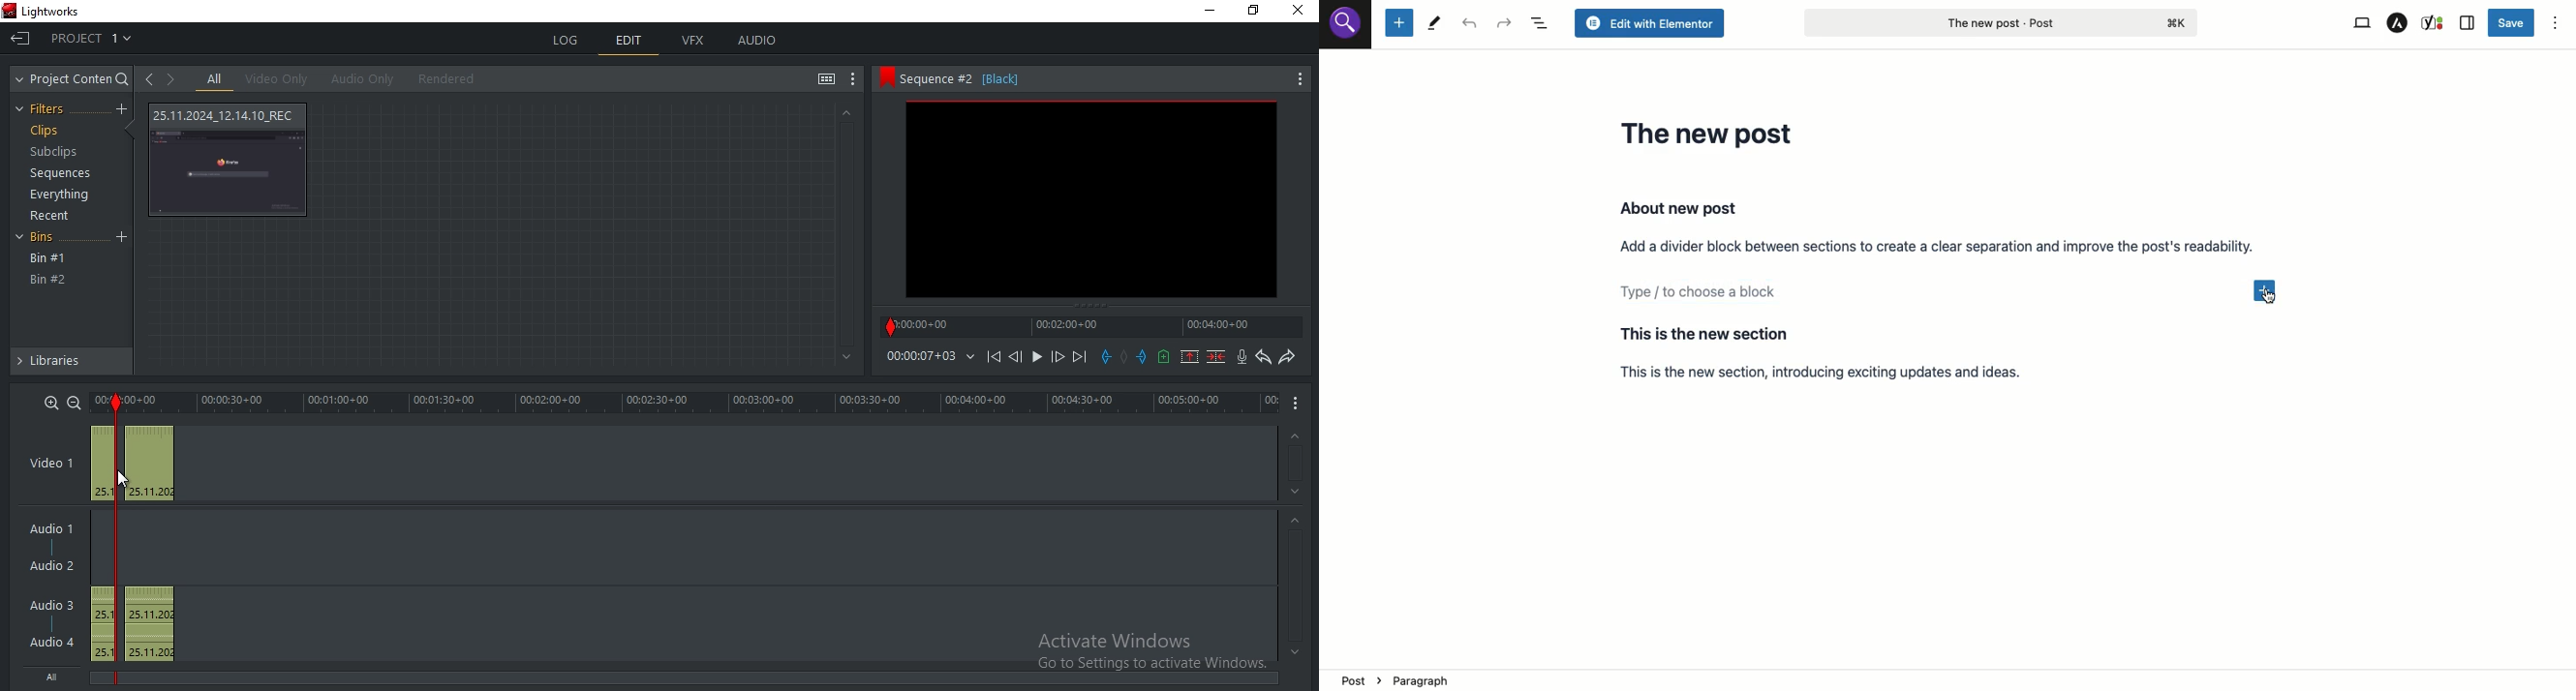 This screenshot has height=700, width=2576. Describe the element at coordinates (1090, 199) in the screenshot. I see `clip` at that location.